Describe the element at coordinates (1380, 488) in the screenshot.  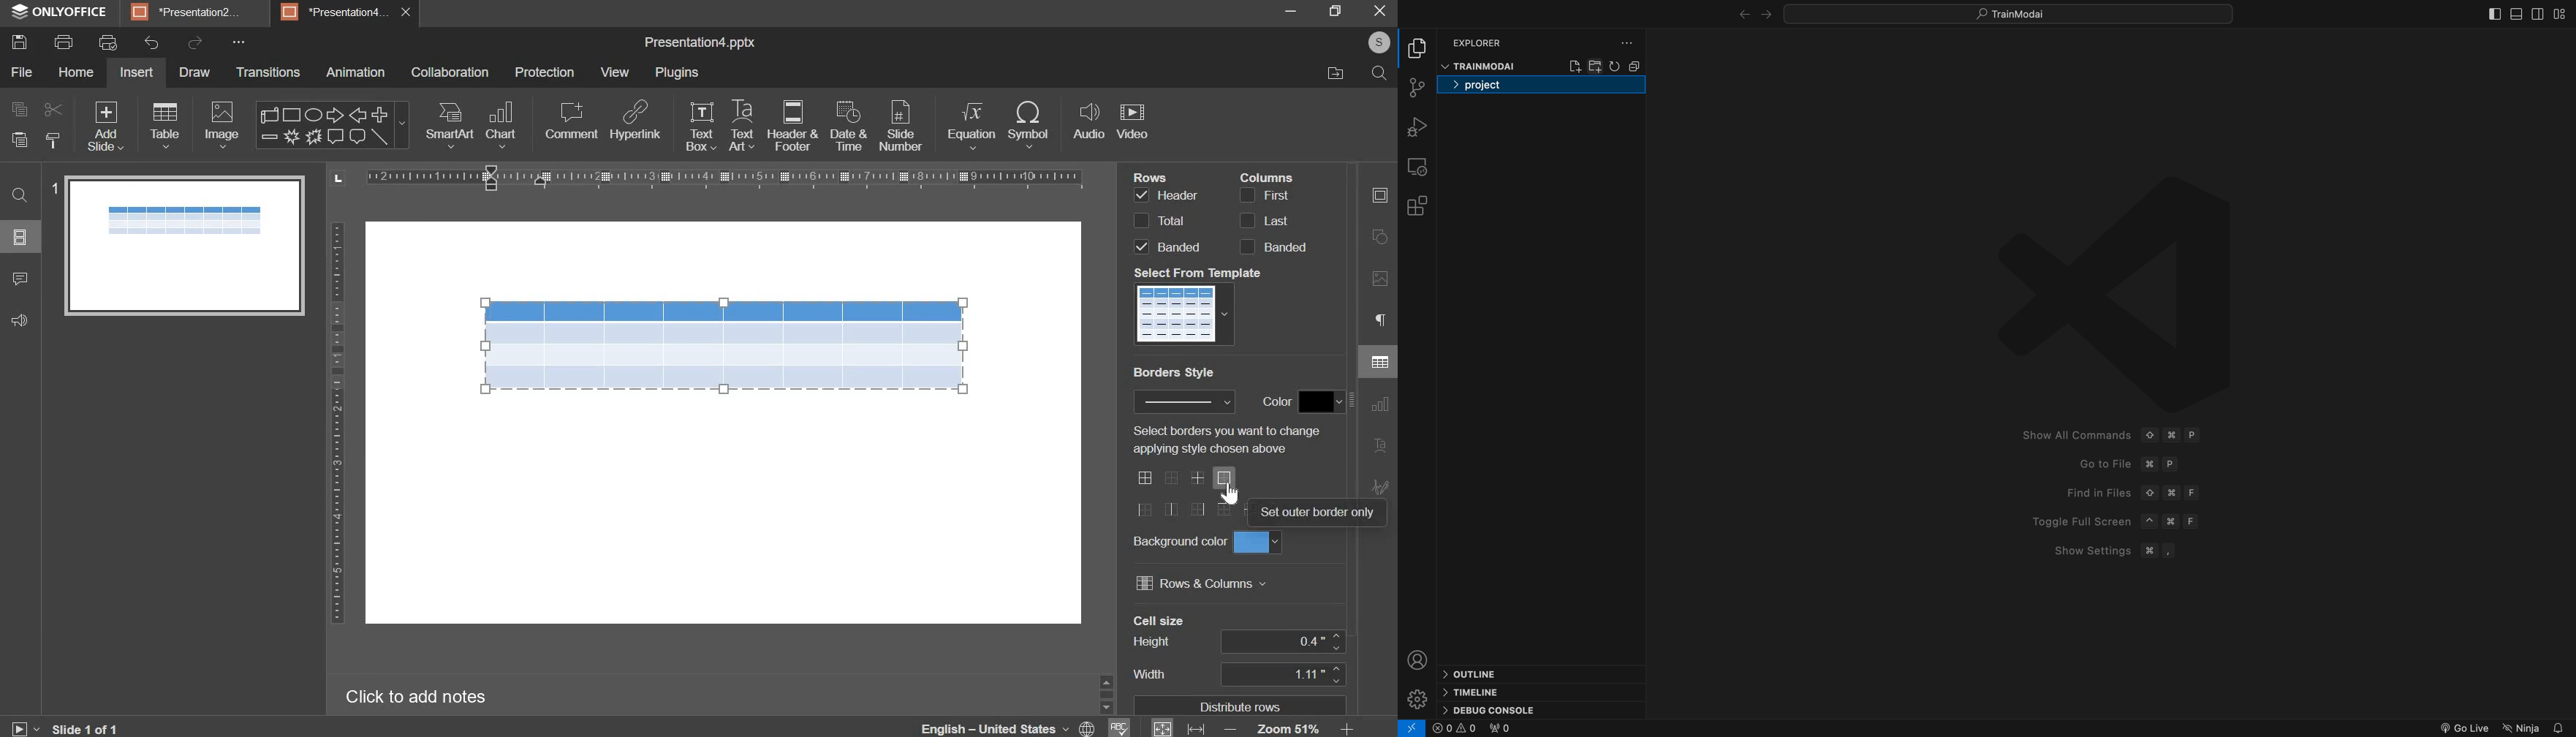
I see `signature settings` at that location.